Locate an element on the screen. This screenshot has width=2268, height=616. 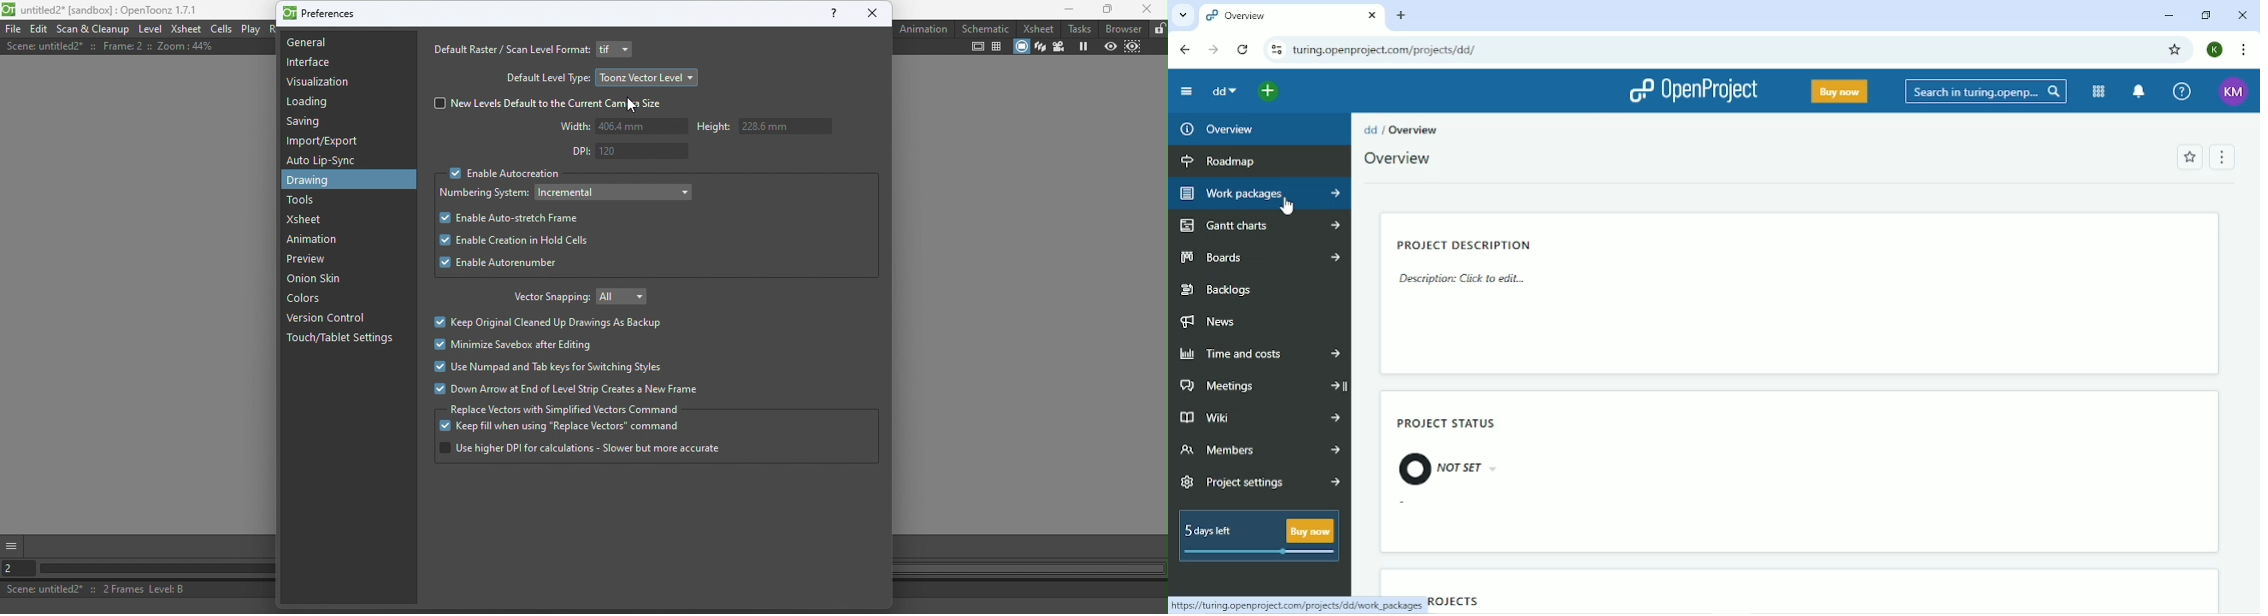
Field guide is located at coordinates (997, 47).